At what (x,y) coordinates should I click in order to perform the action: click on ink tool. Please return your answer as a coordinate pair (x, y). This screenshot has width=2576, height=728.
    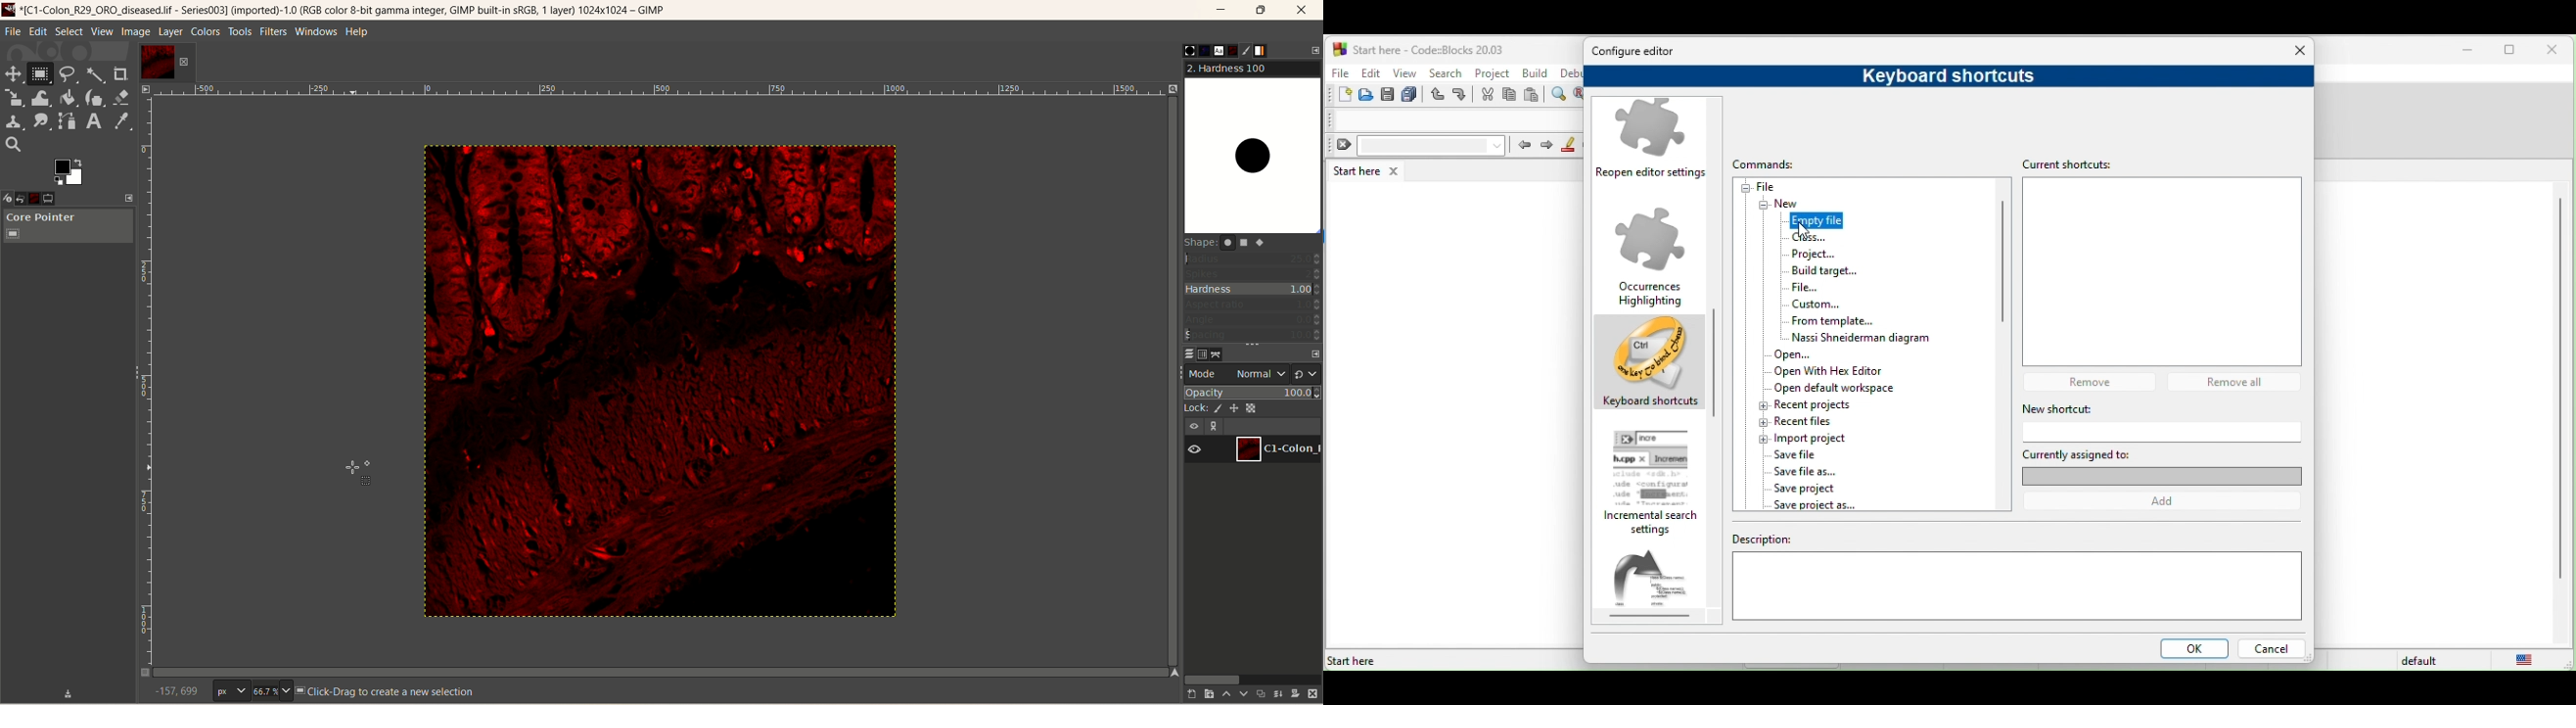
    Looking at the image, I should click on (94, 97).